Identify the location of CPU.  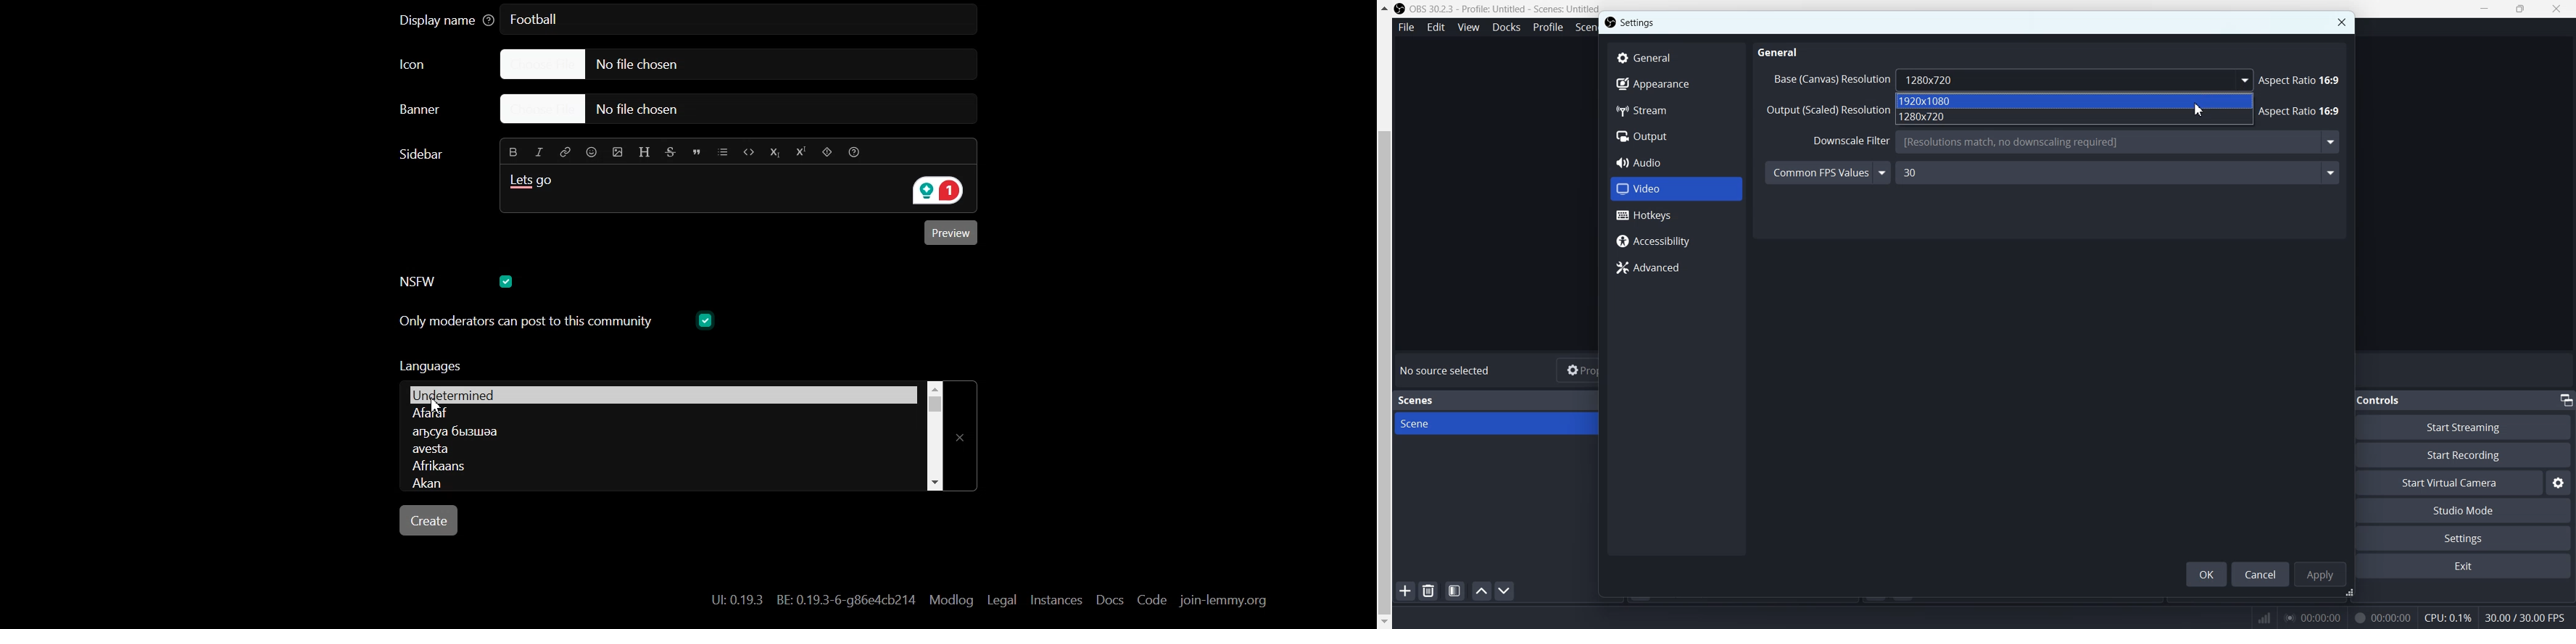
(2449, 619).